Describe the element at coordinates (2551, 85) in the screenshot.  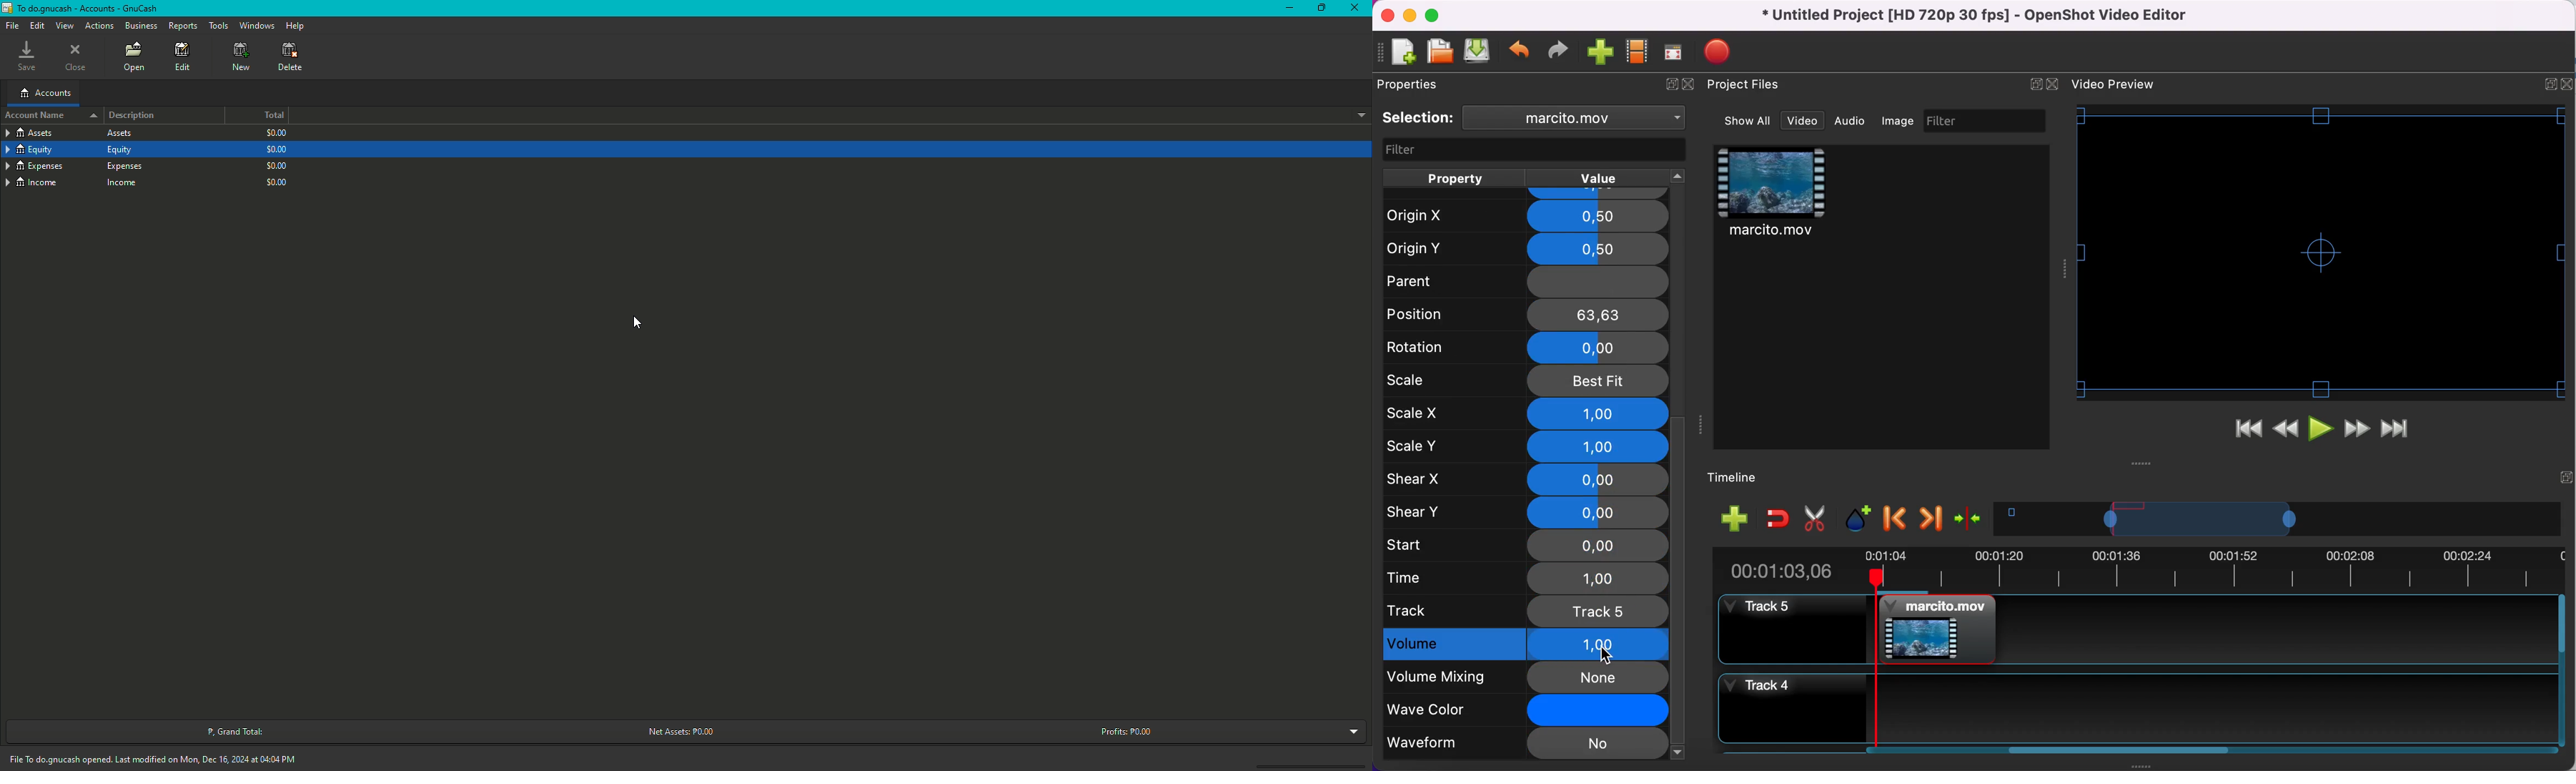
I see `Expand/Collapse` at that location.